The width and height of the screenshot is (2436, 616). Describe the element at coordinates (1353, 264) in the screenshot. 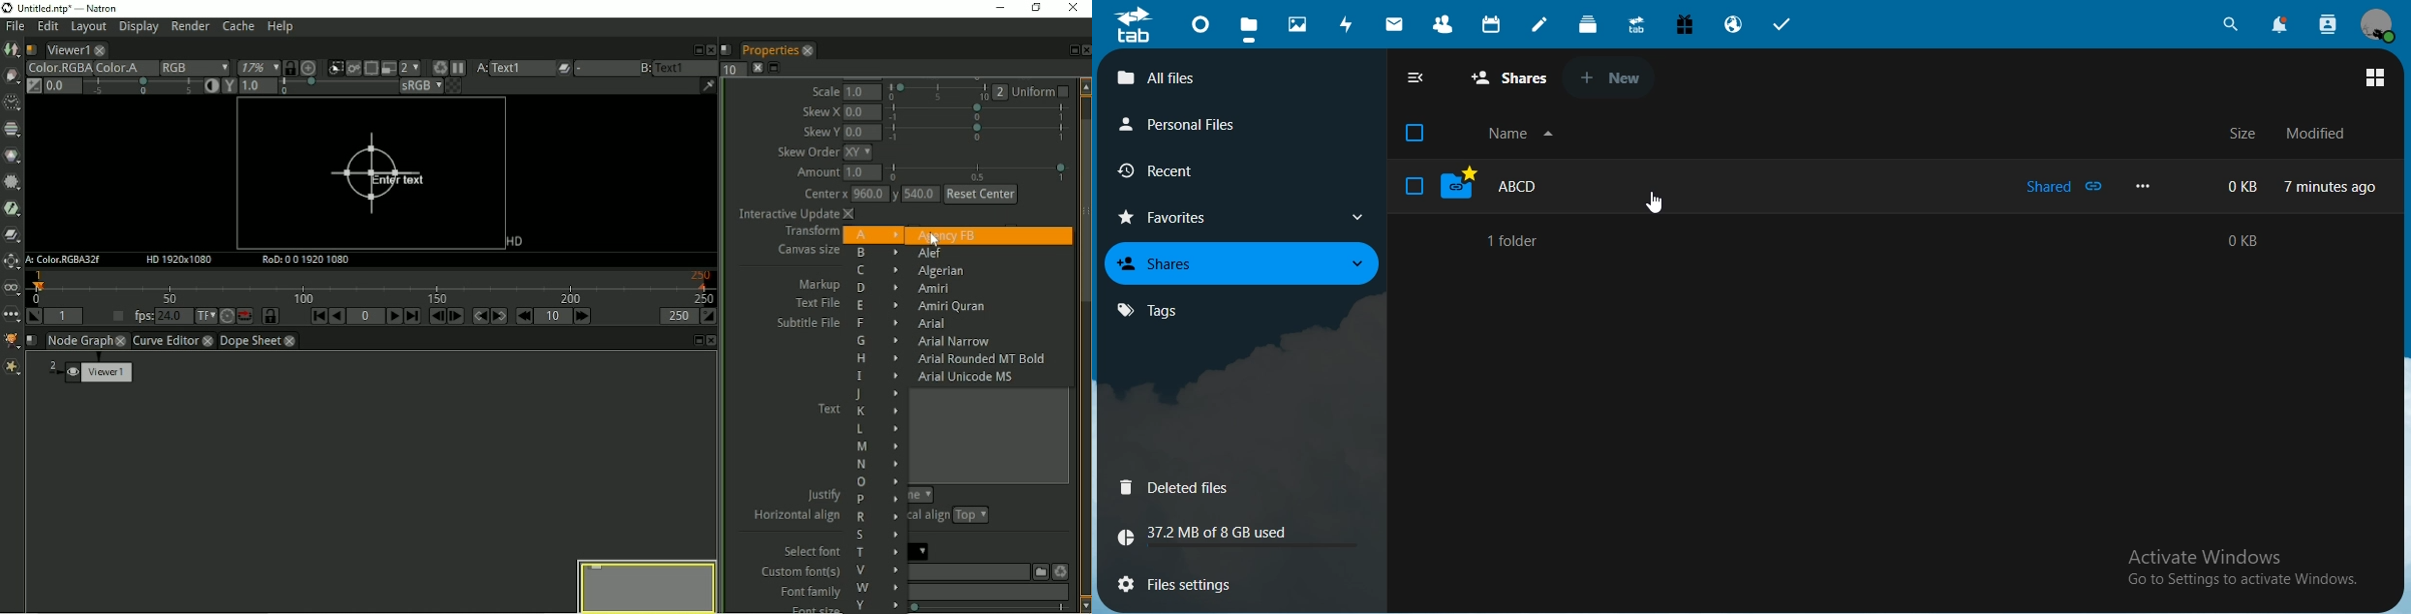

I see `show` at that location.